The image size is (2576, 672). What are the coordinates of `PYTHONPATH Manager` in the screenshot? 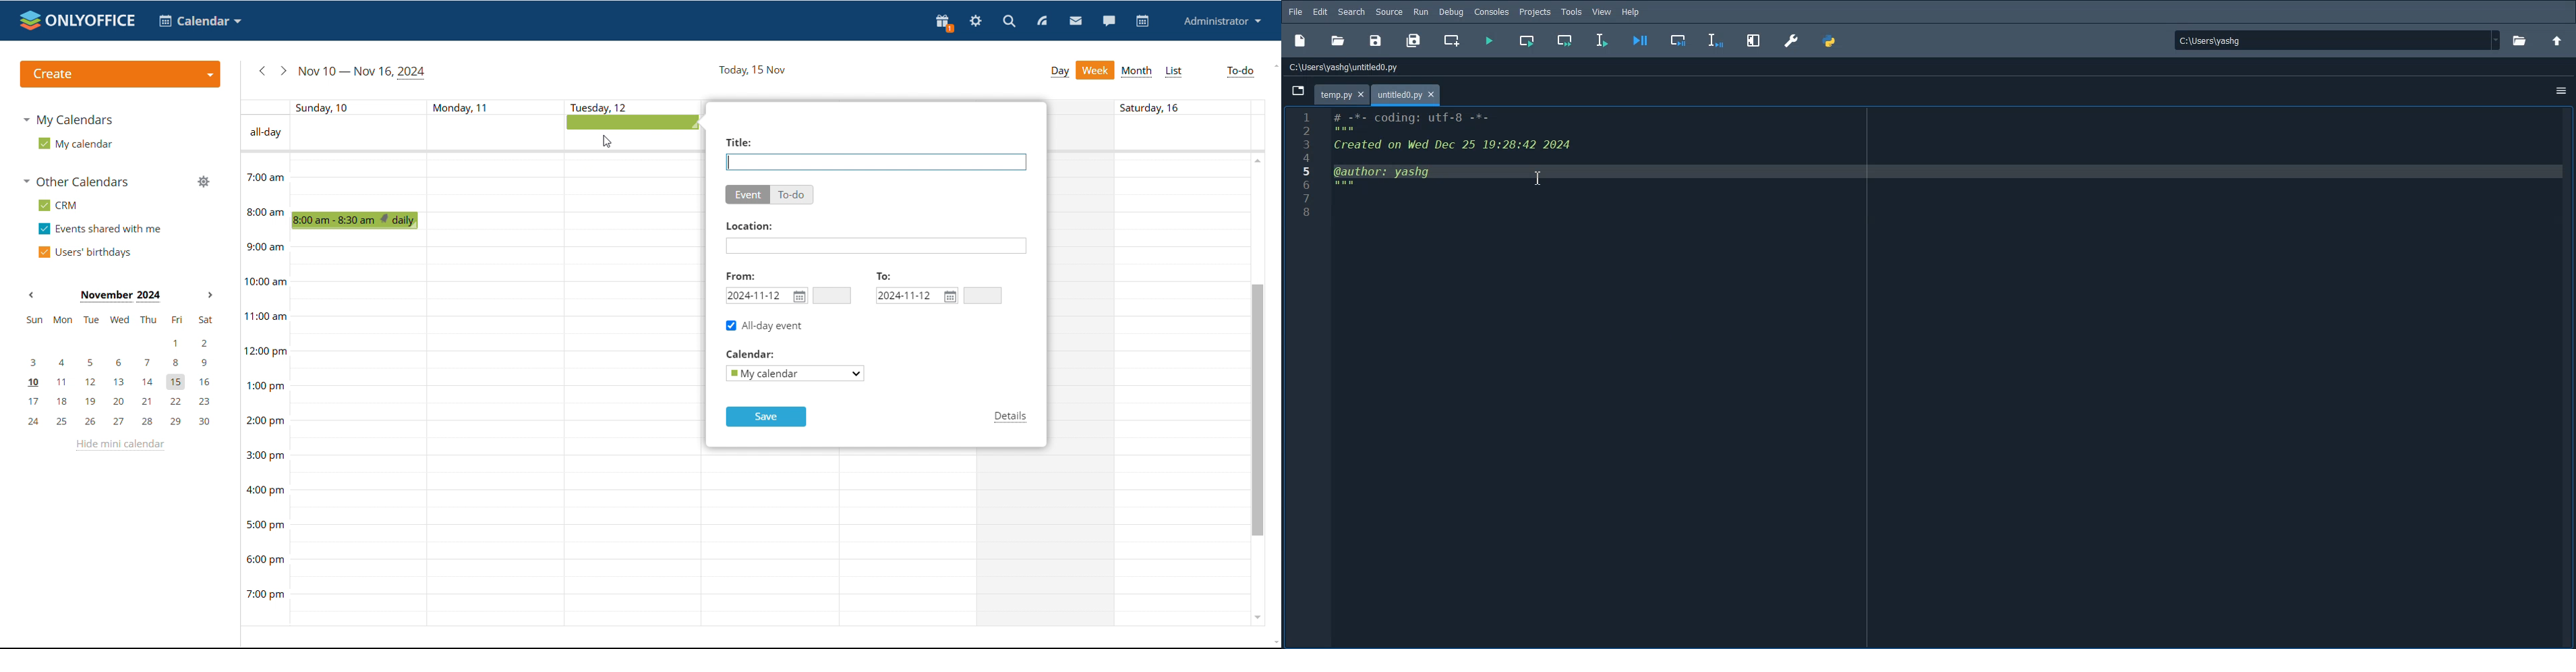 It's located at (1832, 42).